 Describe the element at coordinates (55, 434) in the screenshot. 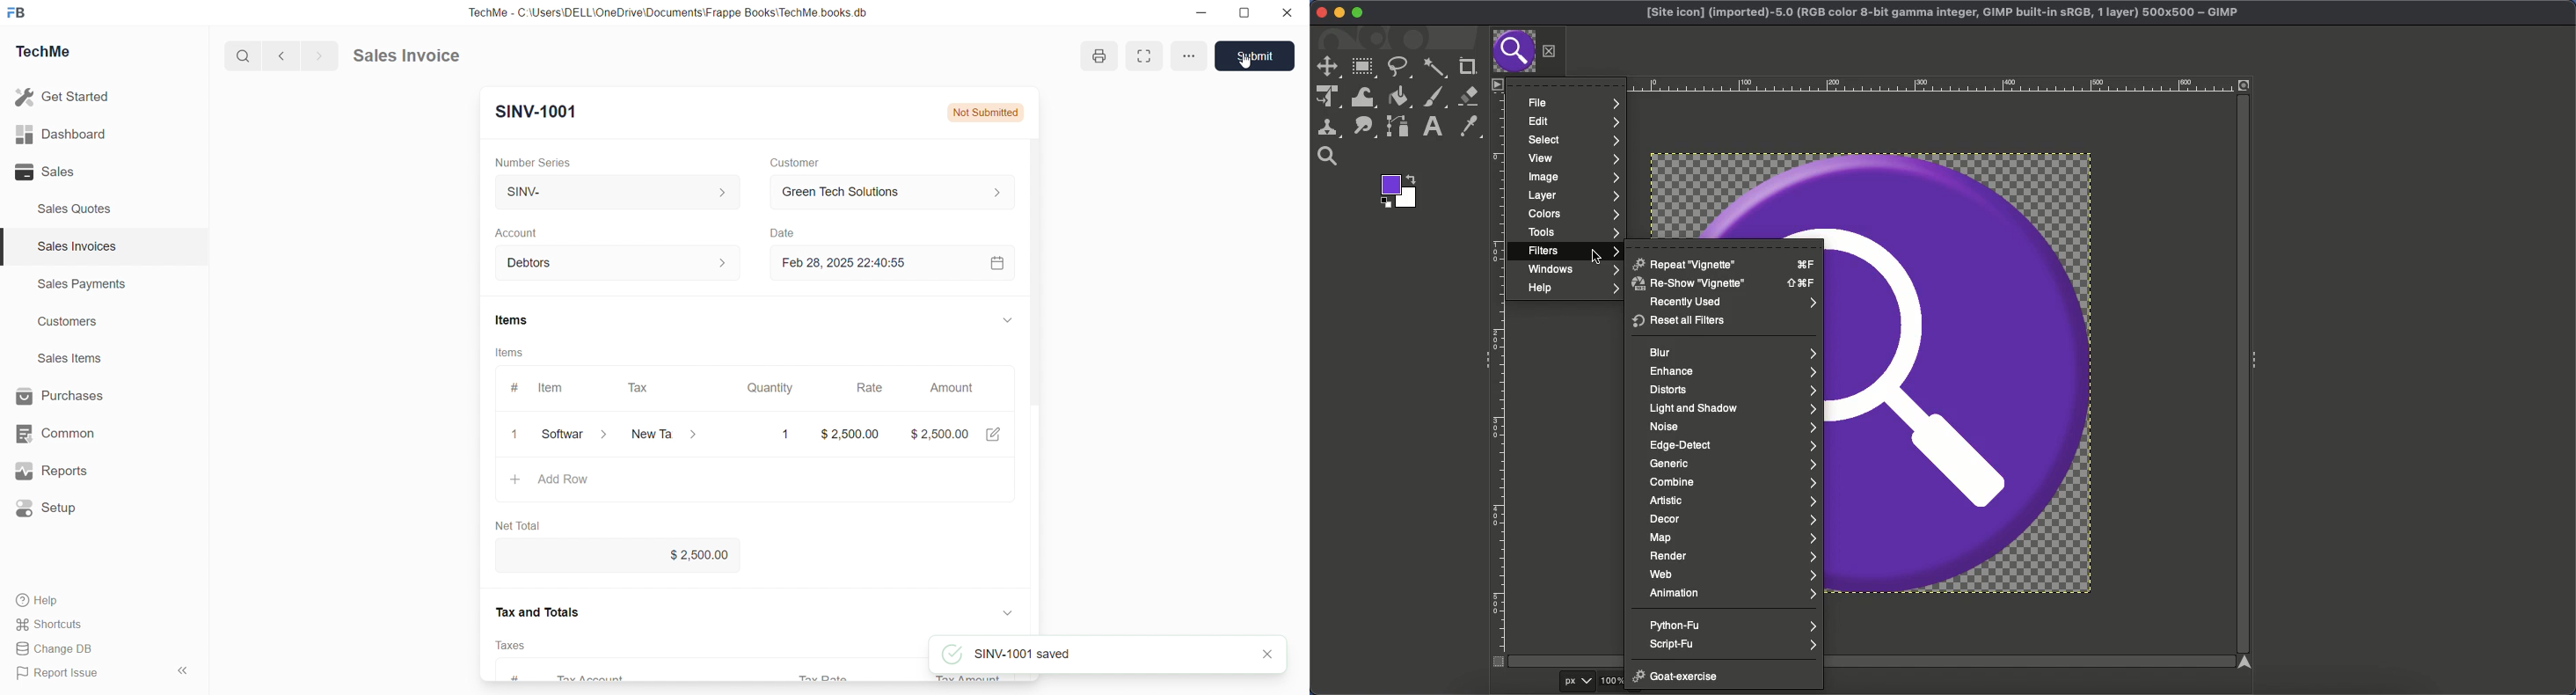

I see `Common` at that location.